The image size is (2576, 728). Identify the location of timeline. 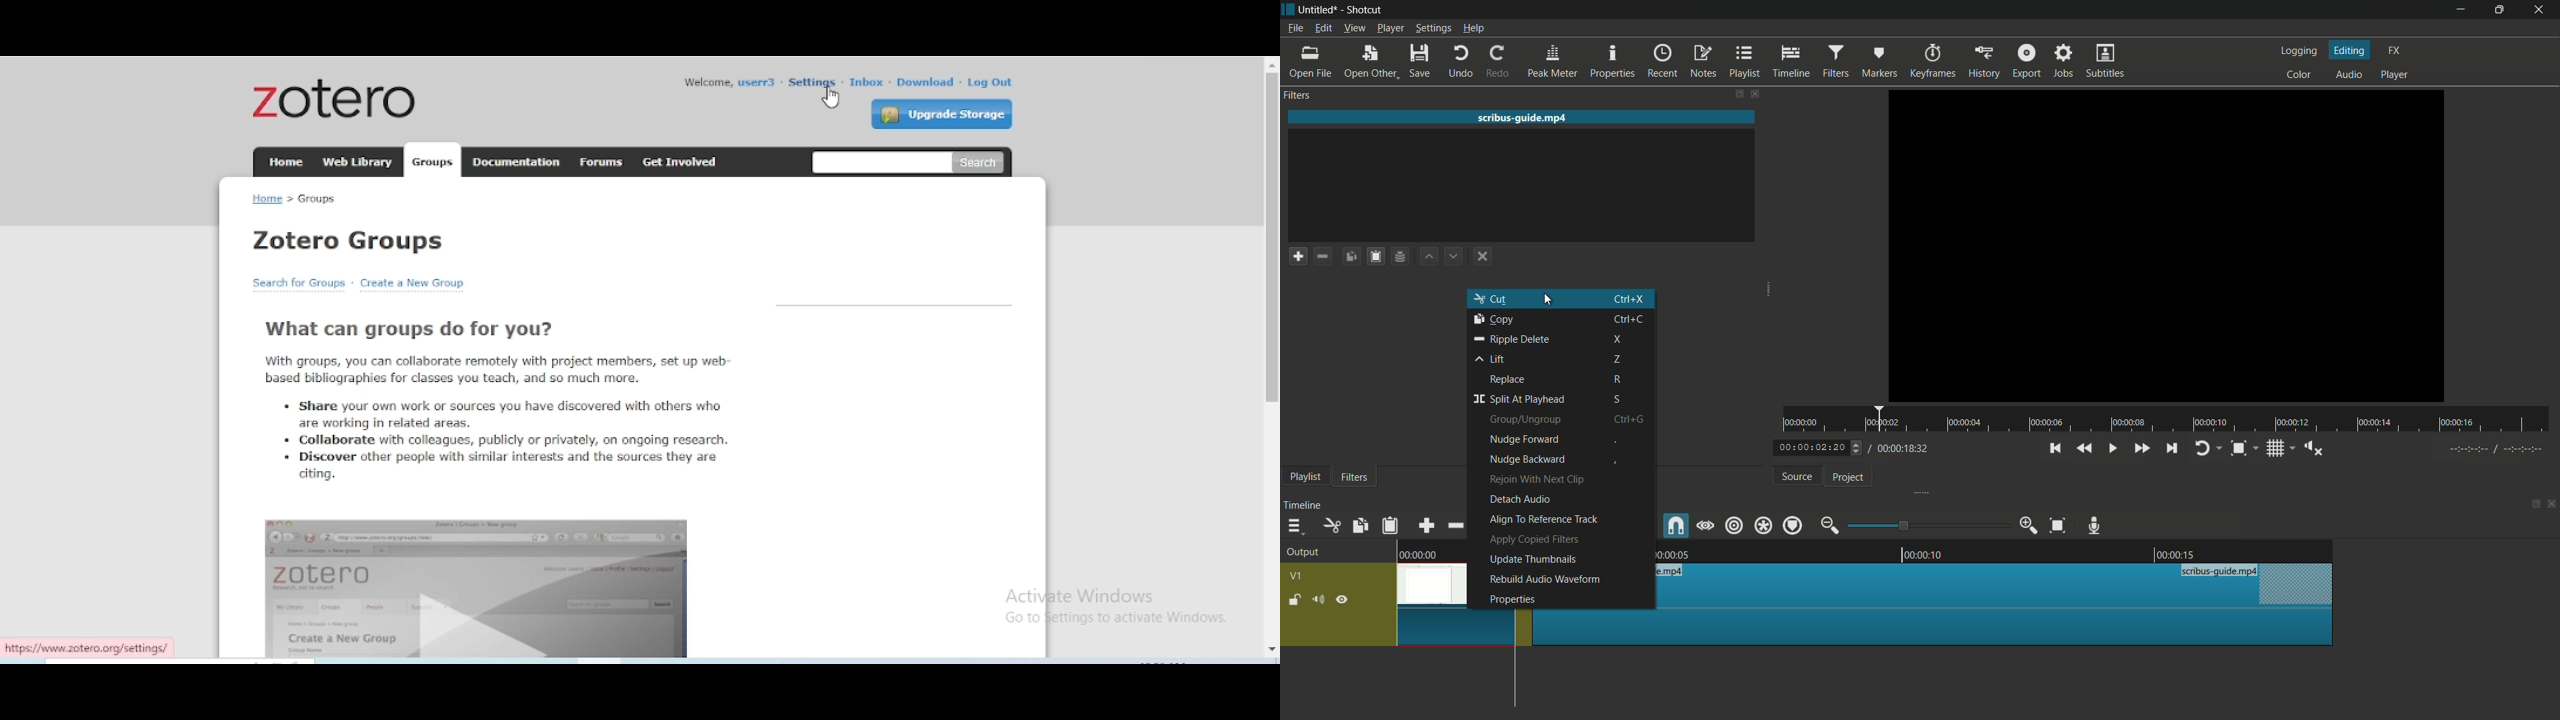
(1793, 61).